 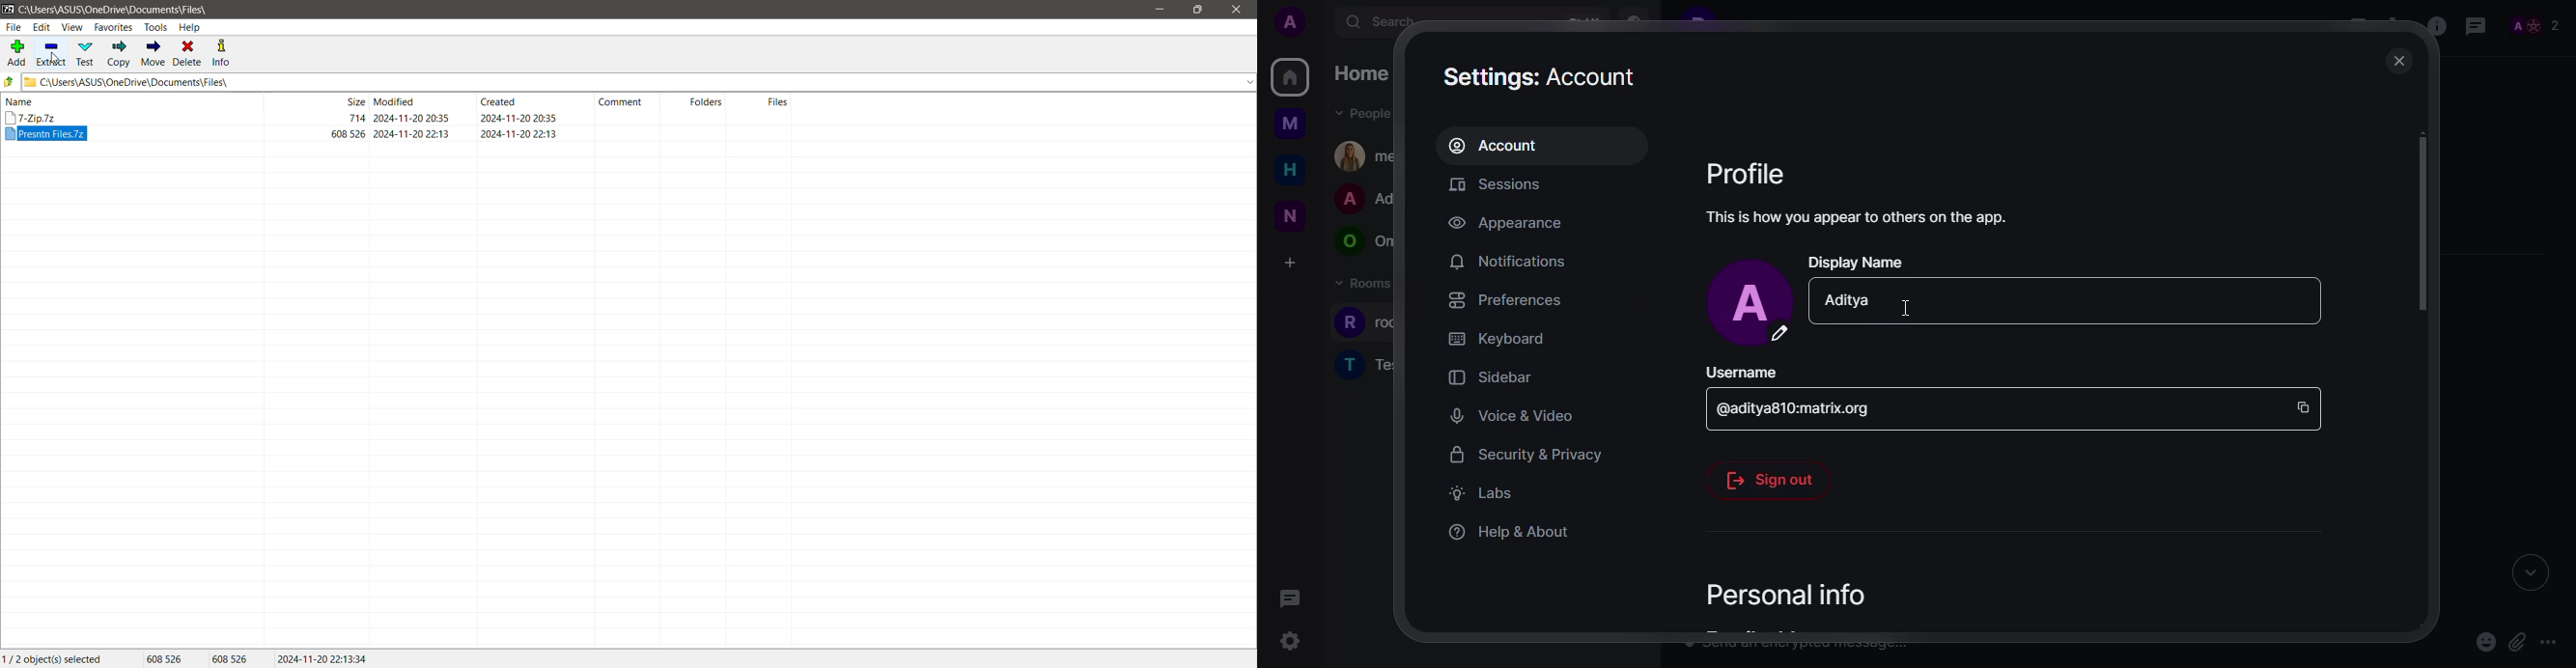 What do you see at coordinates (1239, 10) in the screenshot?
I see `Close` at bounding box center [1239, 10].